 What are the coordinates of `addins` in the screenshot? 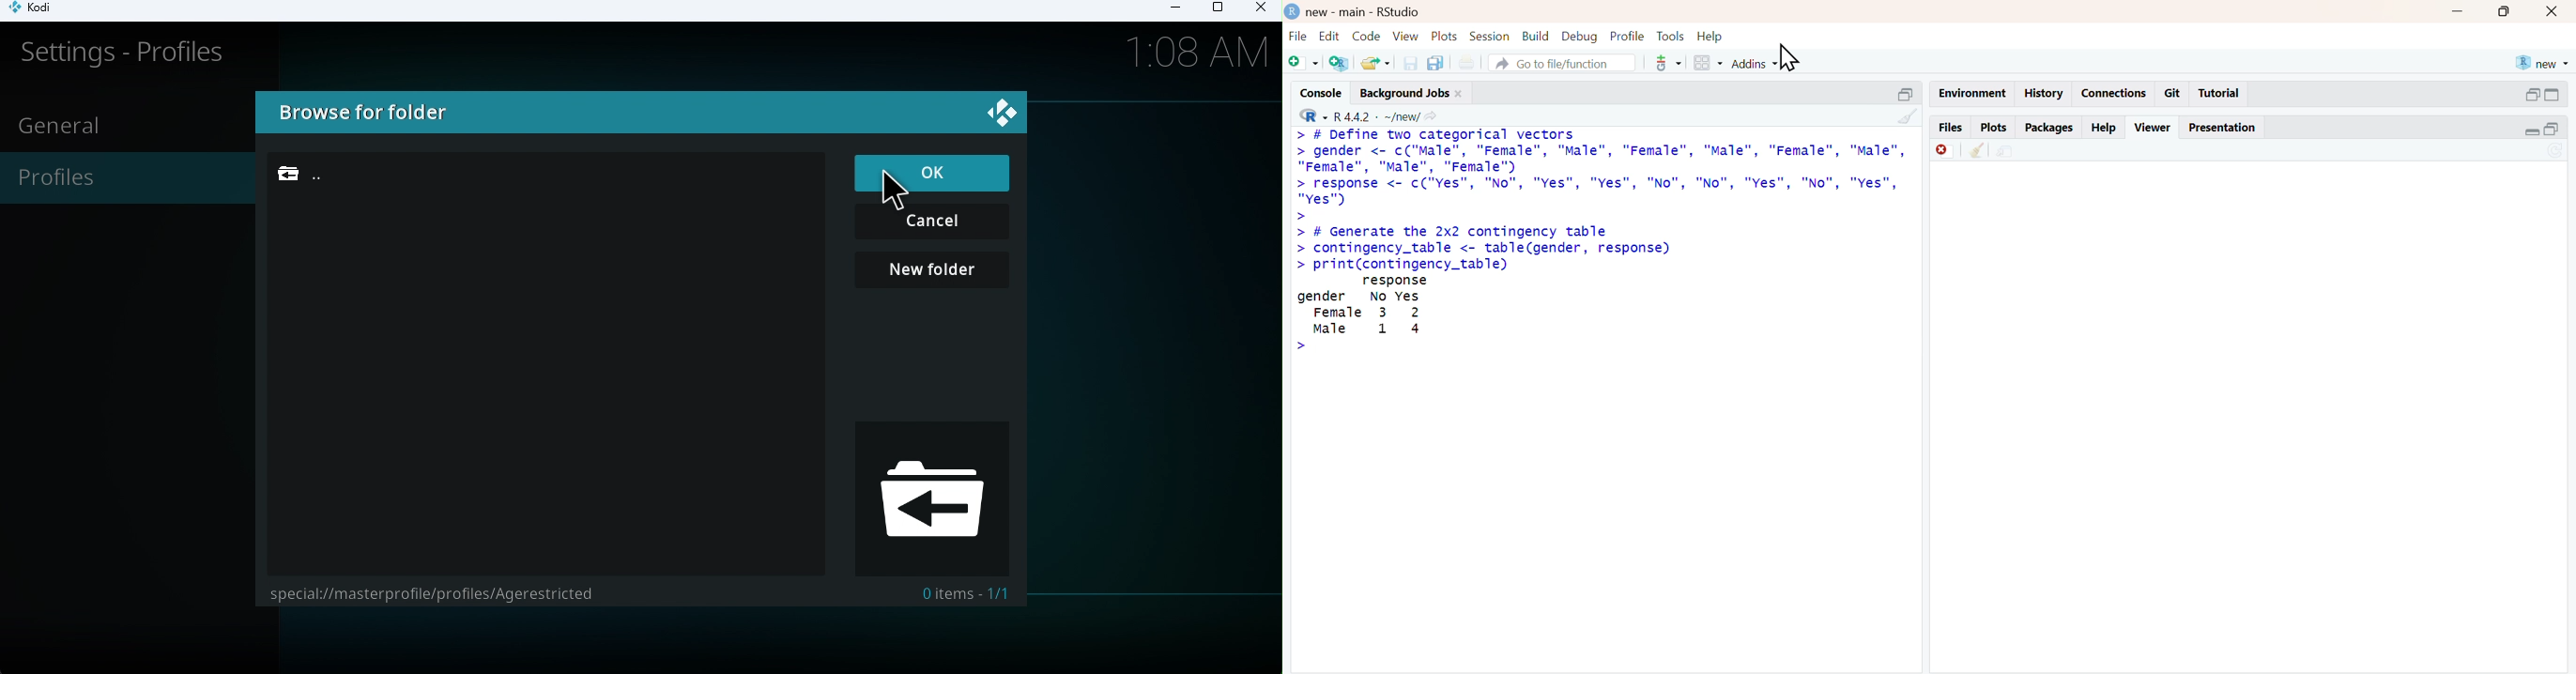 It's located at (1755, 64).